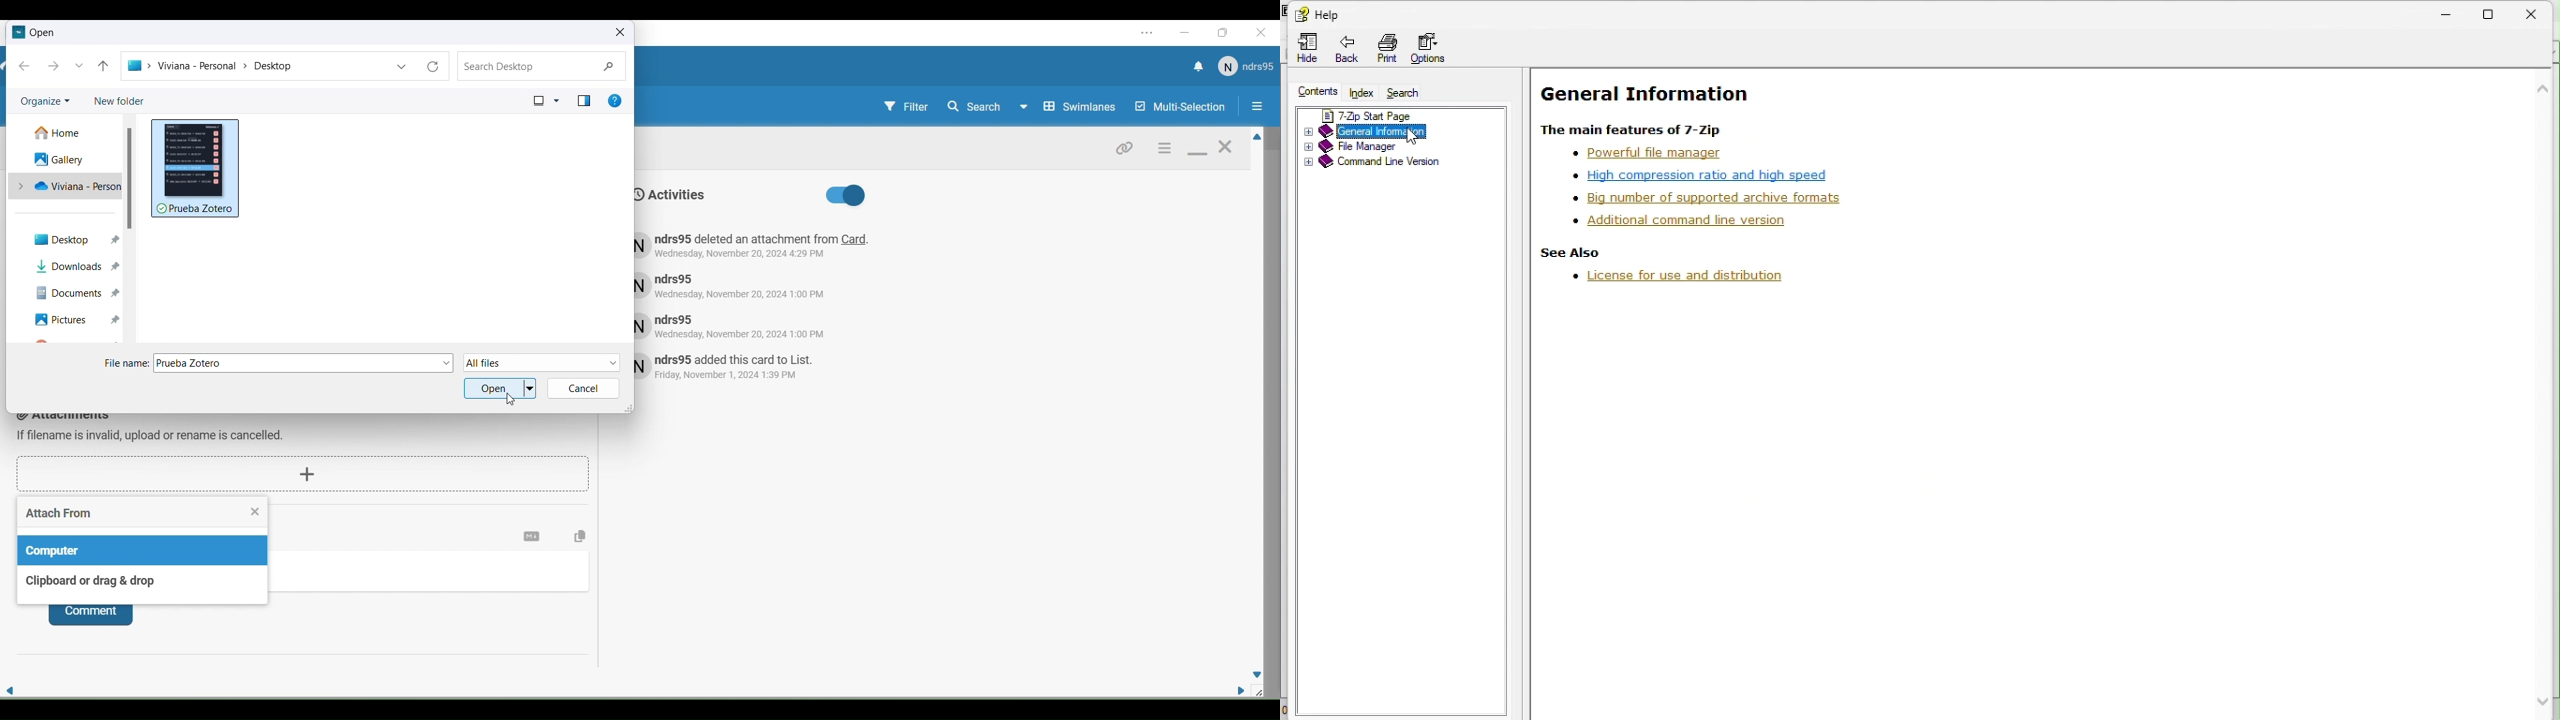  I want to click on Software logo, so click(18, 32).